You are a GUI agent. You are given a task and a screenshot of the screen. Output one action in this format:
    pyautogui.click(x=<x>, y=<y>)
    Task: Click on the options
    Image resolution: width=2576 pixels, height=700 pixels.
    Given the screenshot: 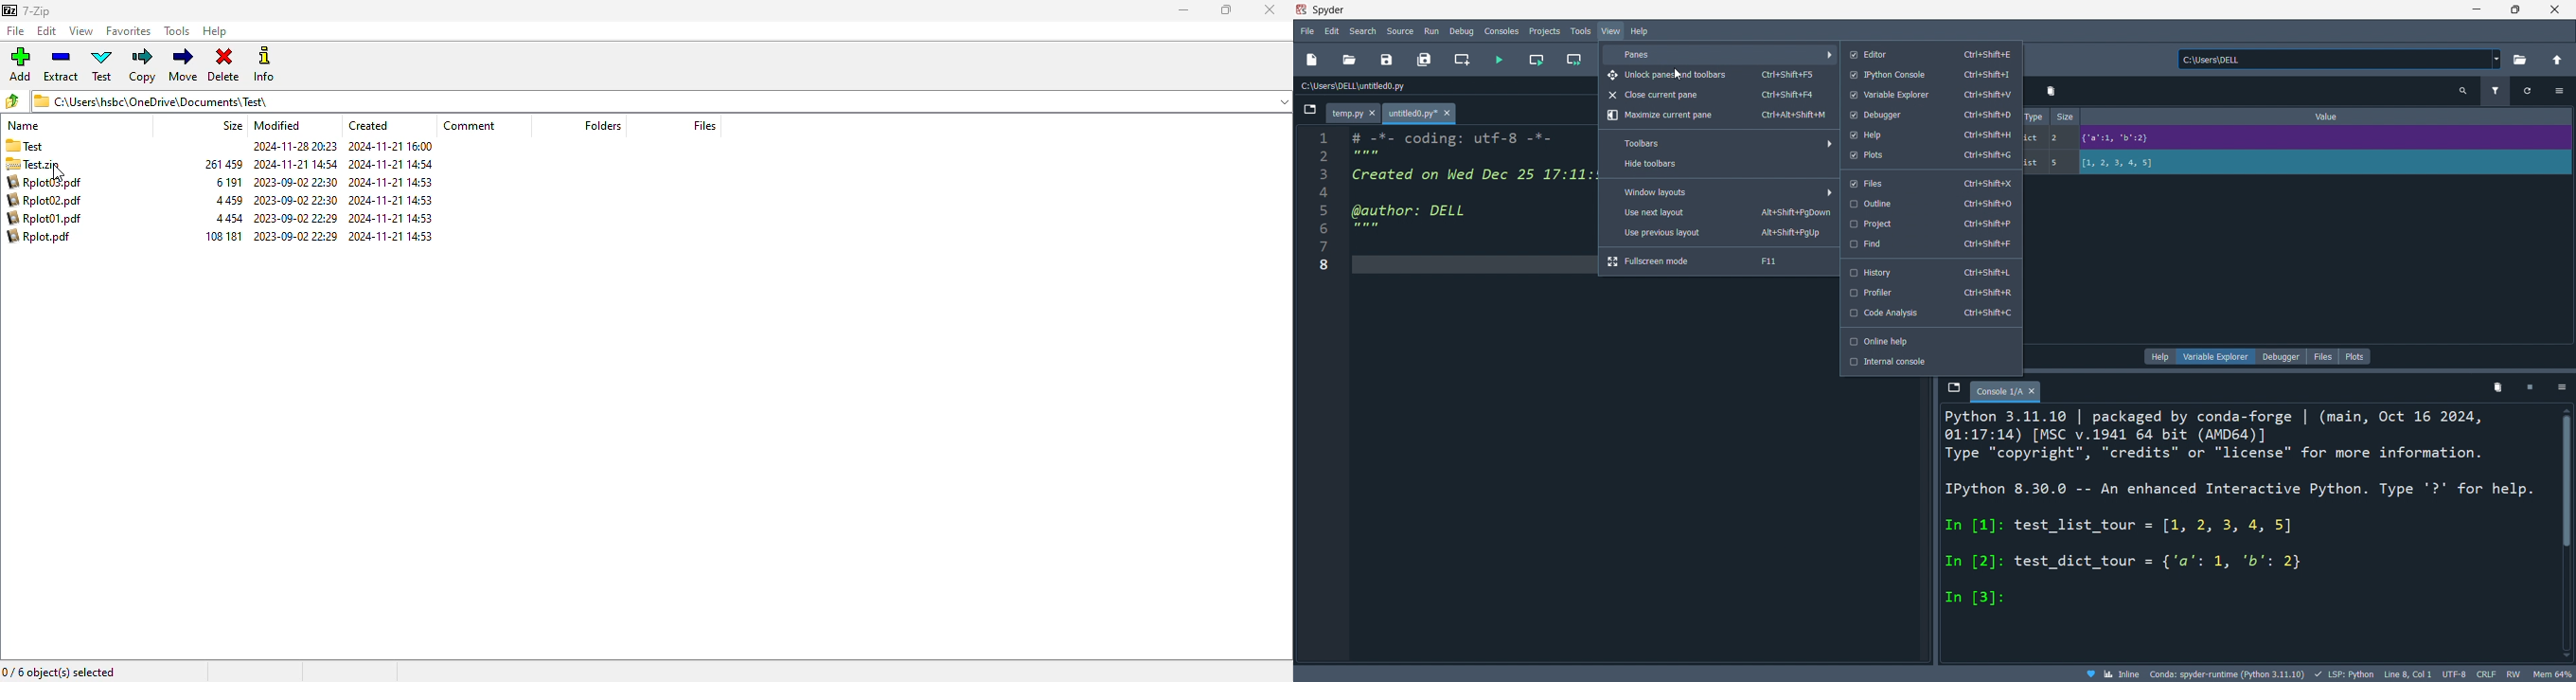 What is the action you would take?
    pyautogui.click(x=2563, y=388)
    